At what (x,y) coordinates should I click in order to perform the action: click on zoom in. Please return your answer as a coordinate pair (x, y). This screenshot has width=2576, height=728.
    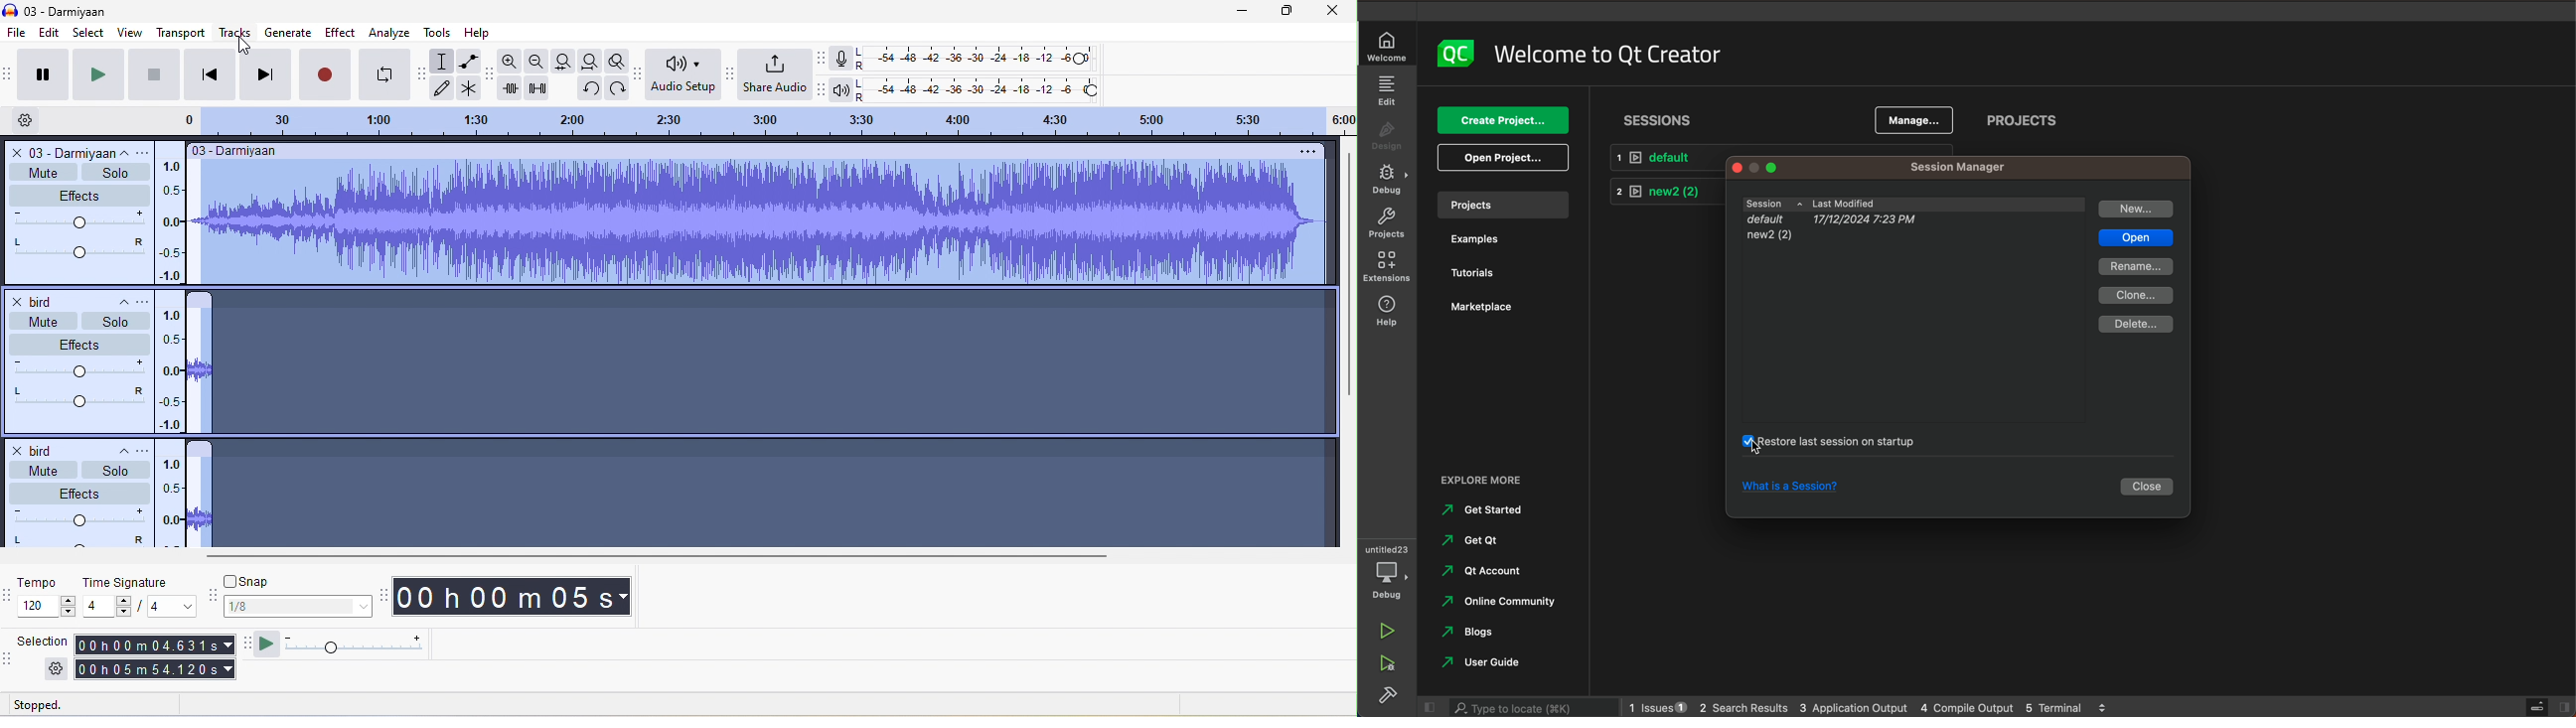
    Looking at the image, I should click on (511, 61).